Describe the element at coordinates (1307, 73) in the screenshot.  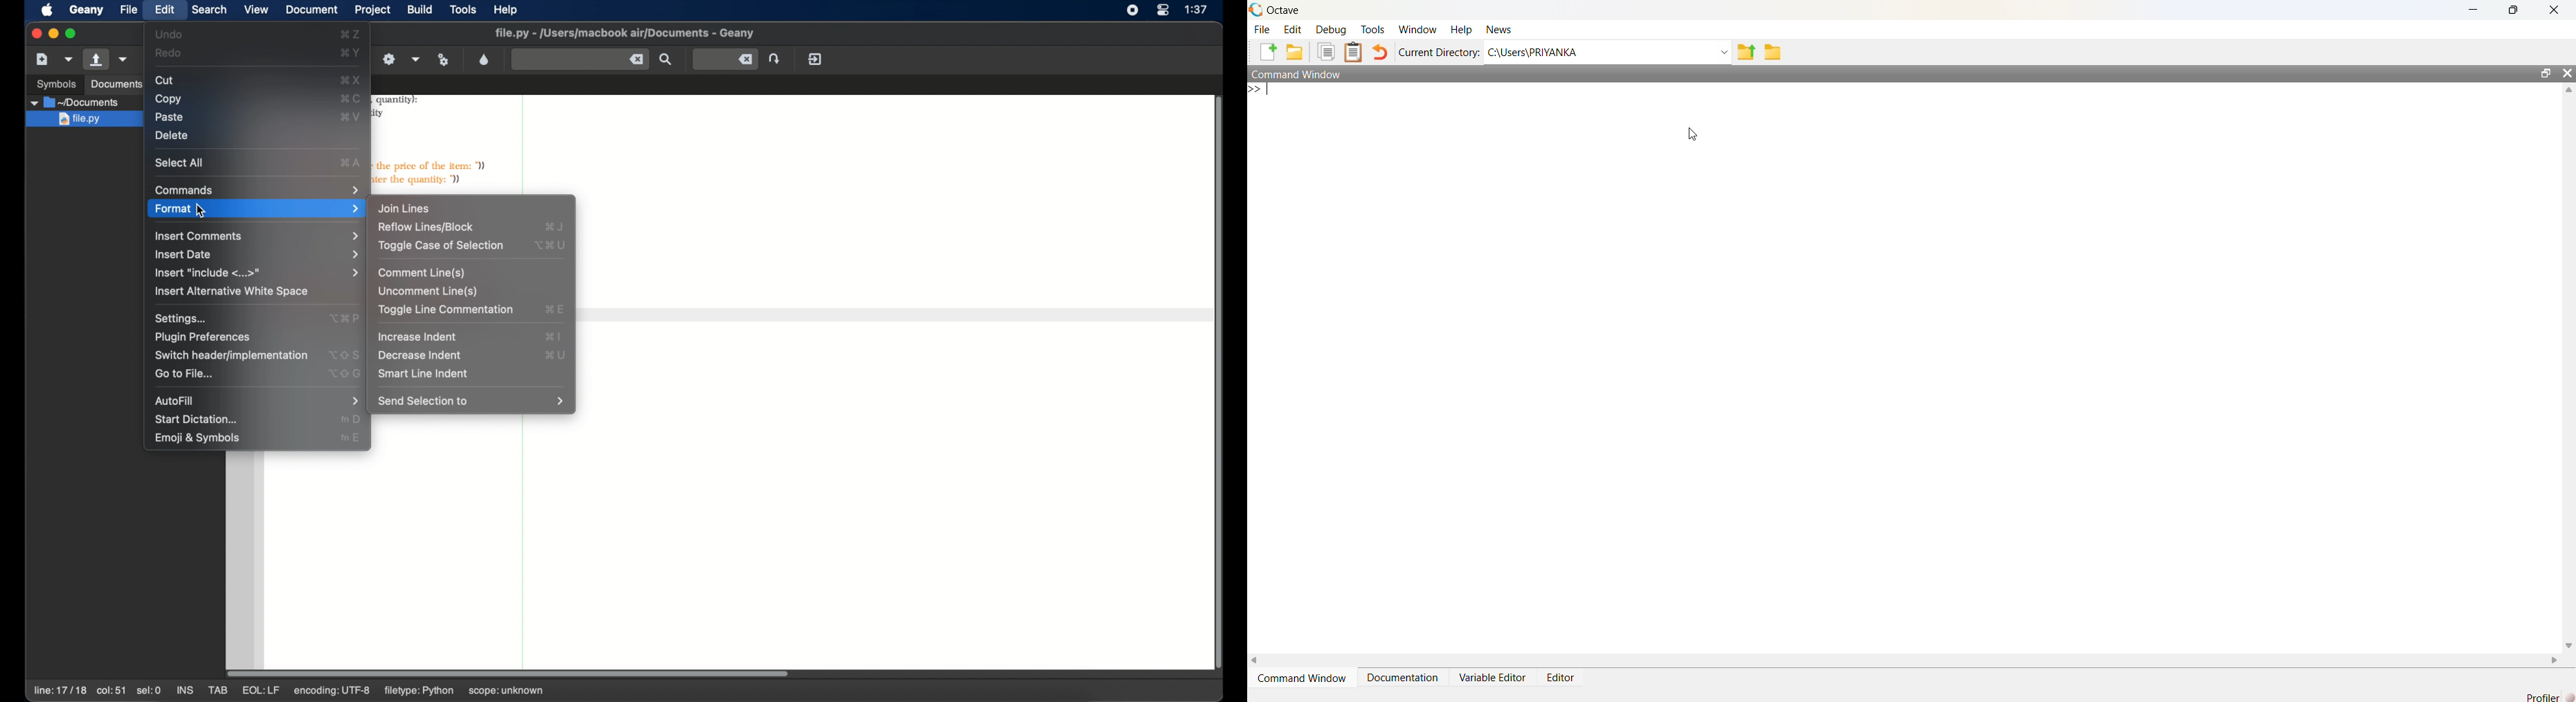
I see `Command Window` at that location.